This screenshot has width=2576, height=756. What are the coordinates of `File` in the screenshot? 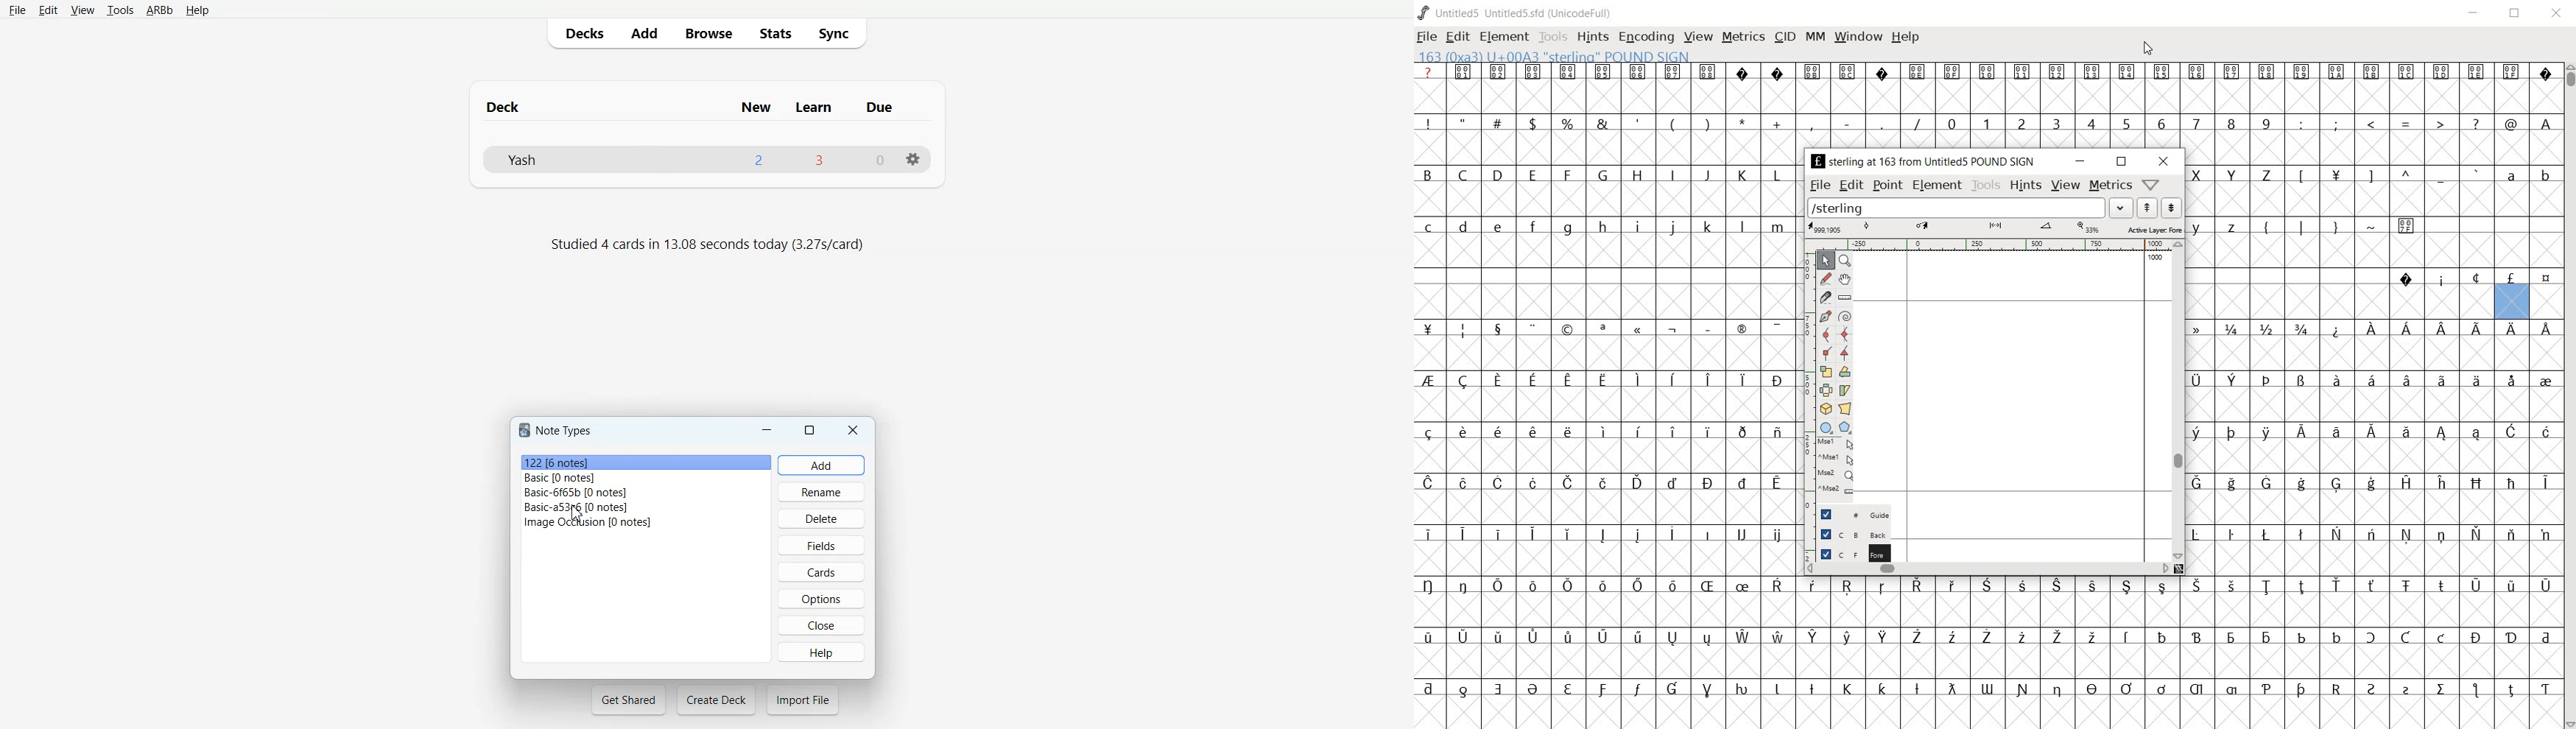 It's located at (17, 10).